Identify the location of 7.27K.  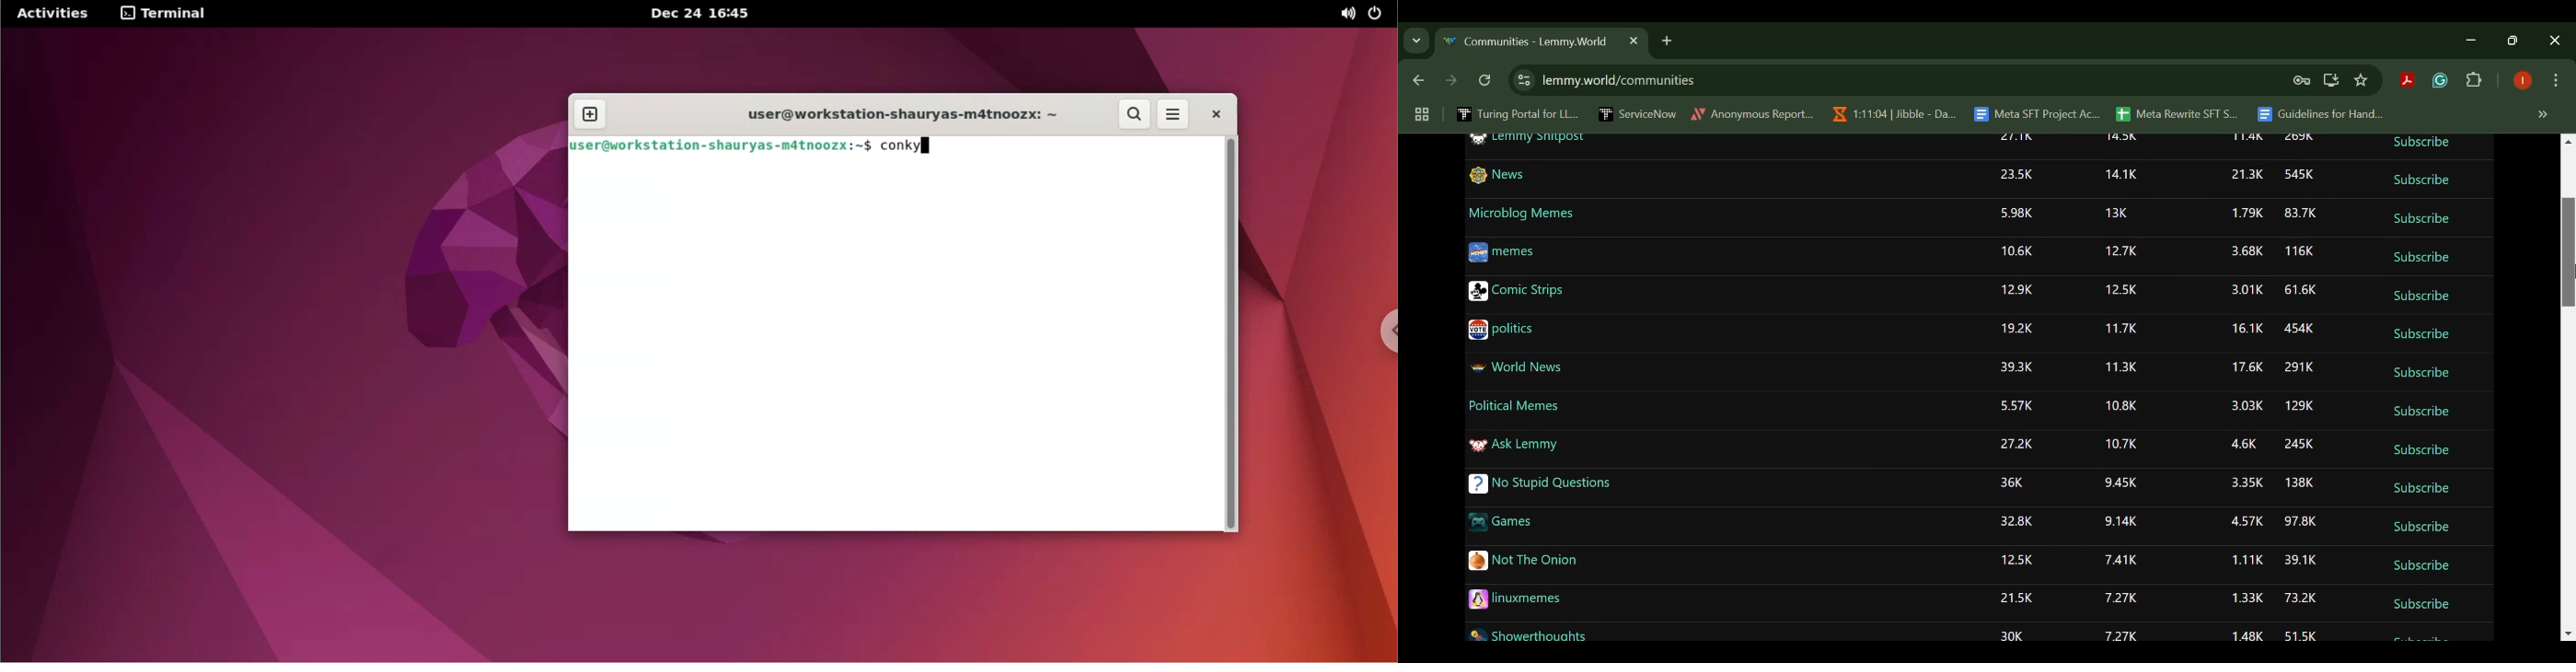
(2120, 599).